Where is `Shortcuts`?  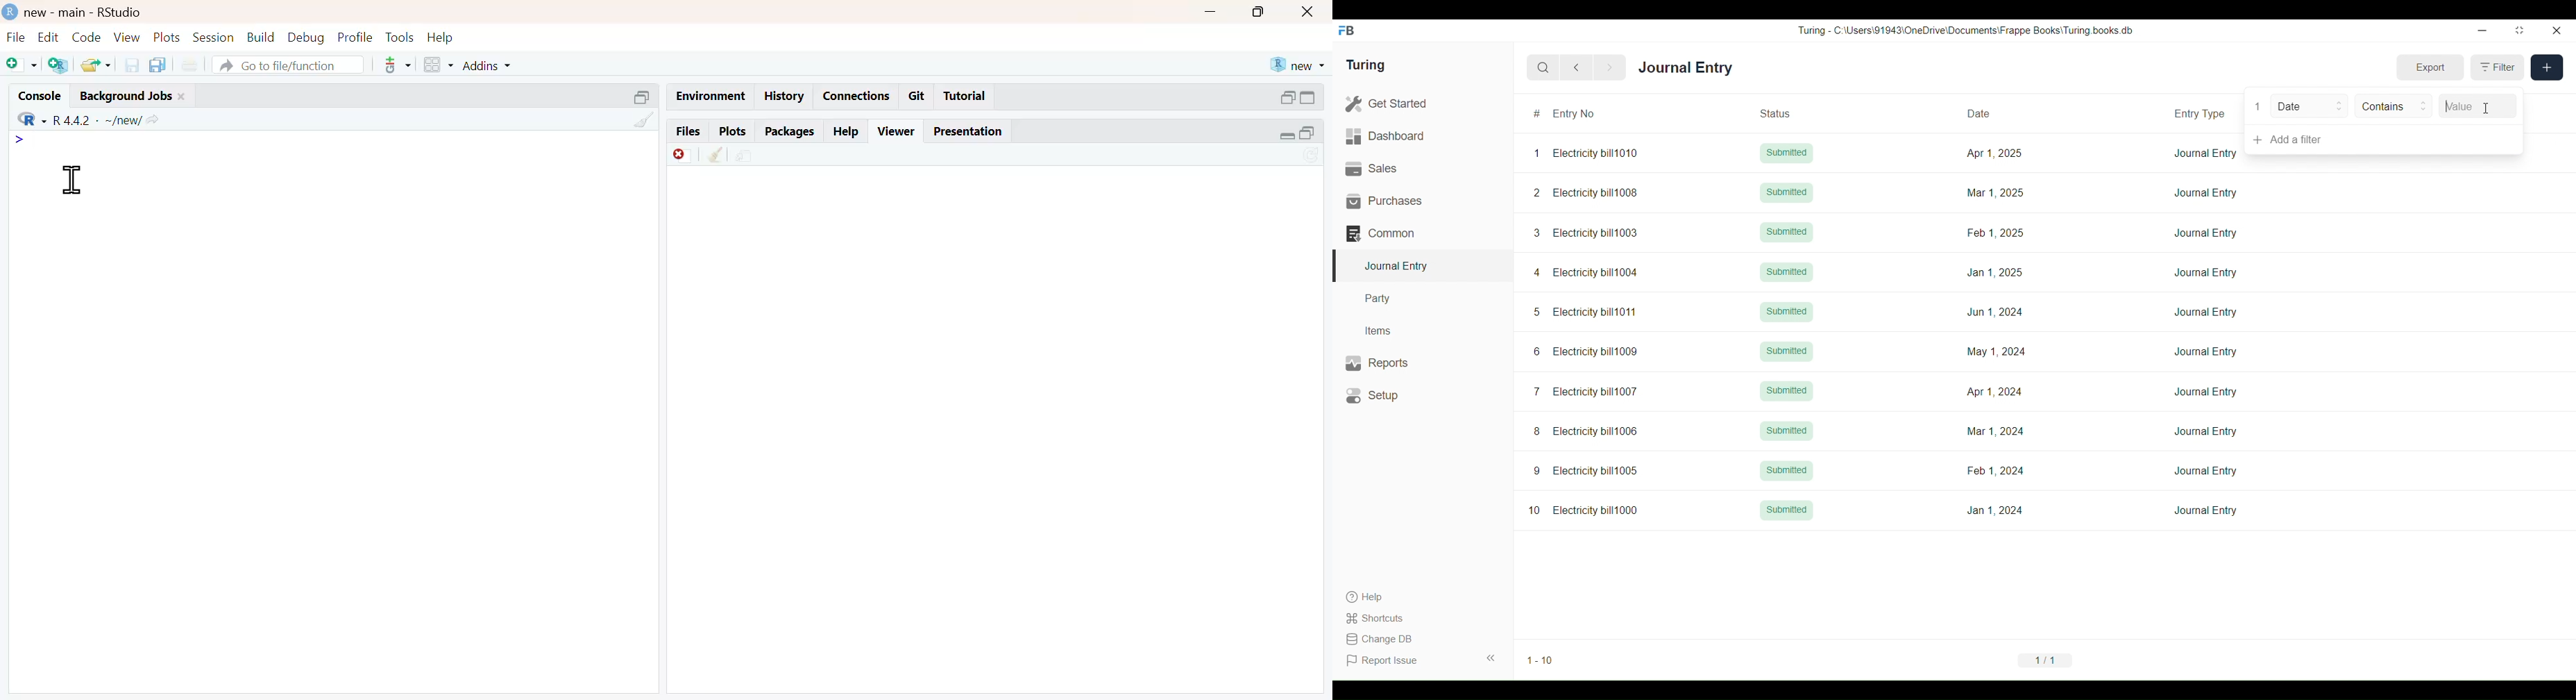 Shortcuts is located at coordinates (1382, 618).